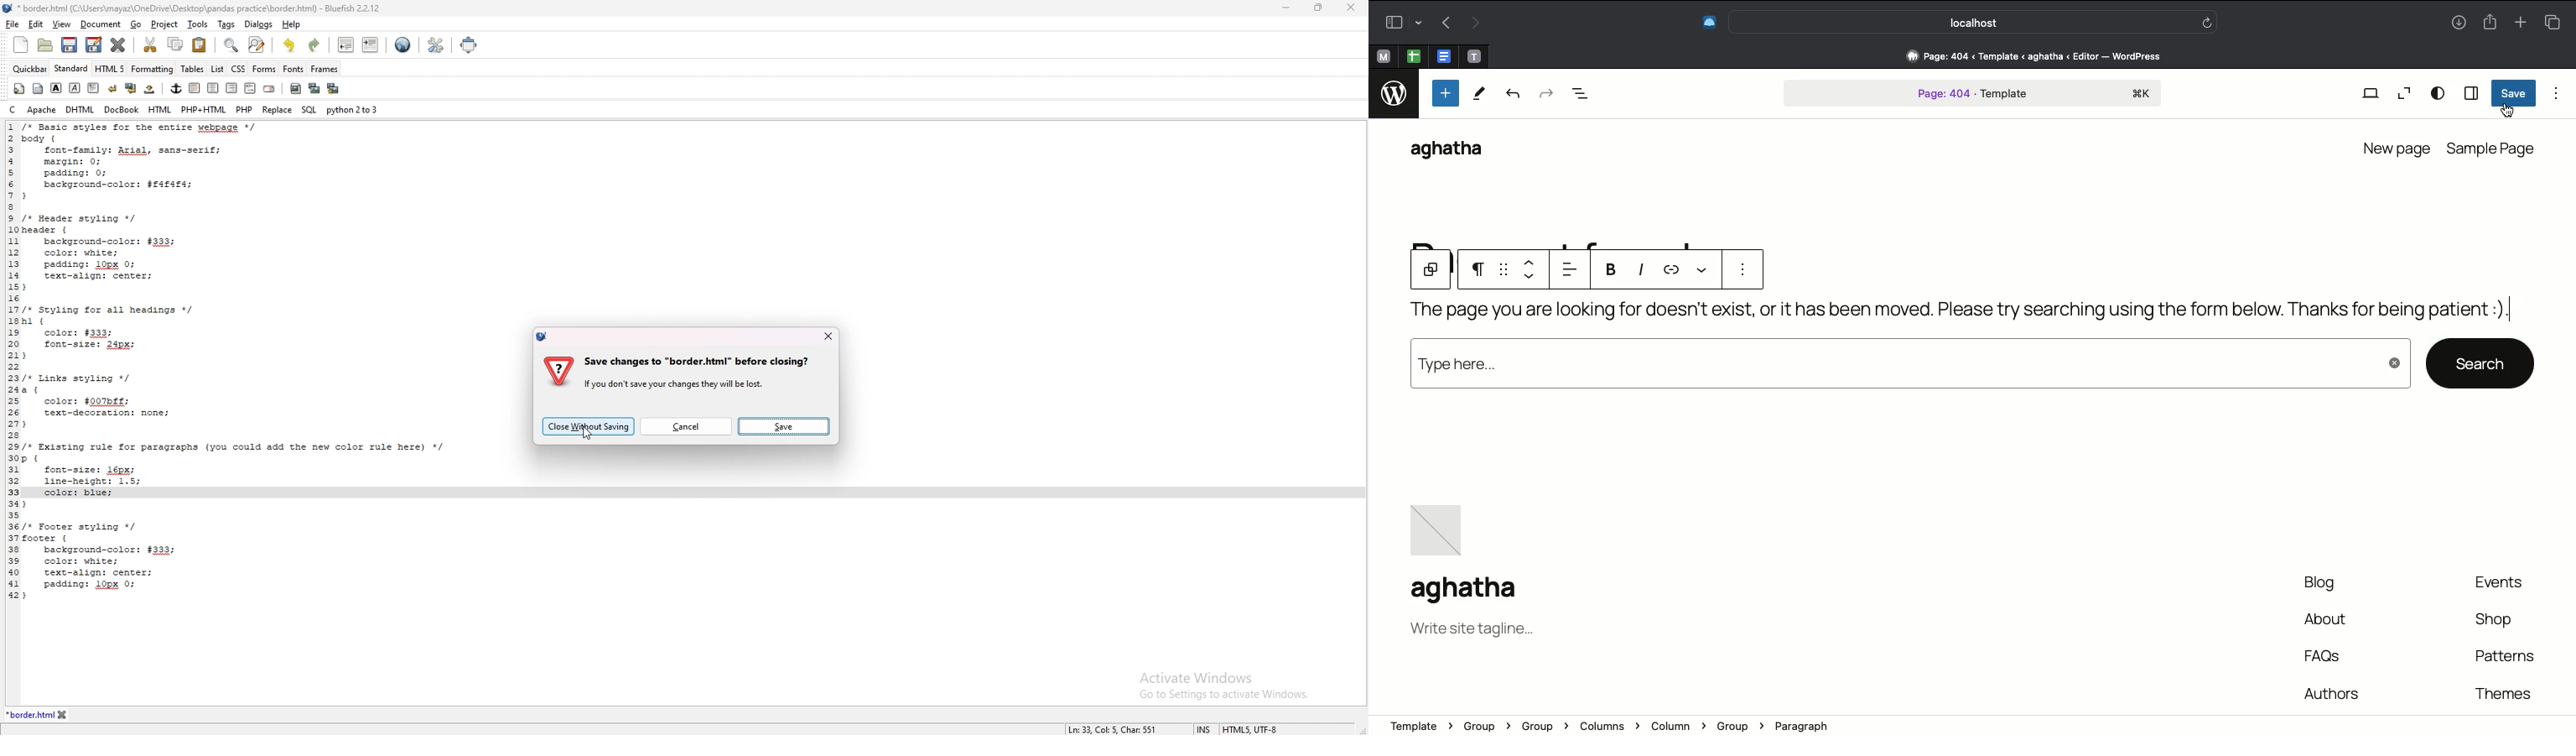  What do you see at coordinates (1533, 269) in the screenshot?
I see `Move up down` at bounding box center [1533, 269].